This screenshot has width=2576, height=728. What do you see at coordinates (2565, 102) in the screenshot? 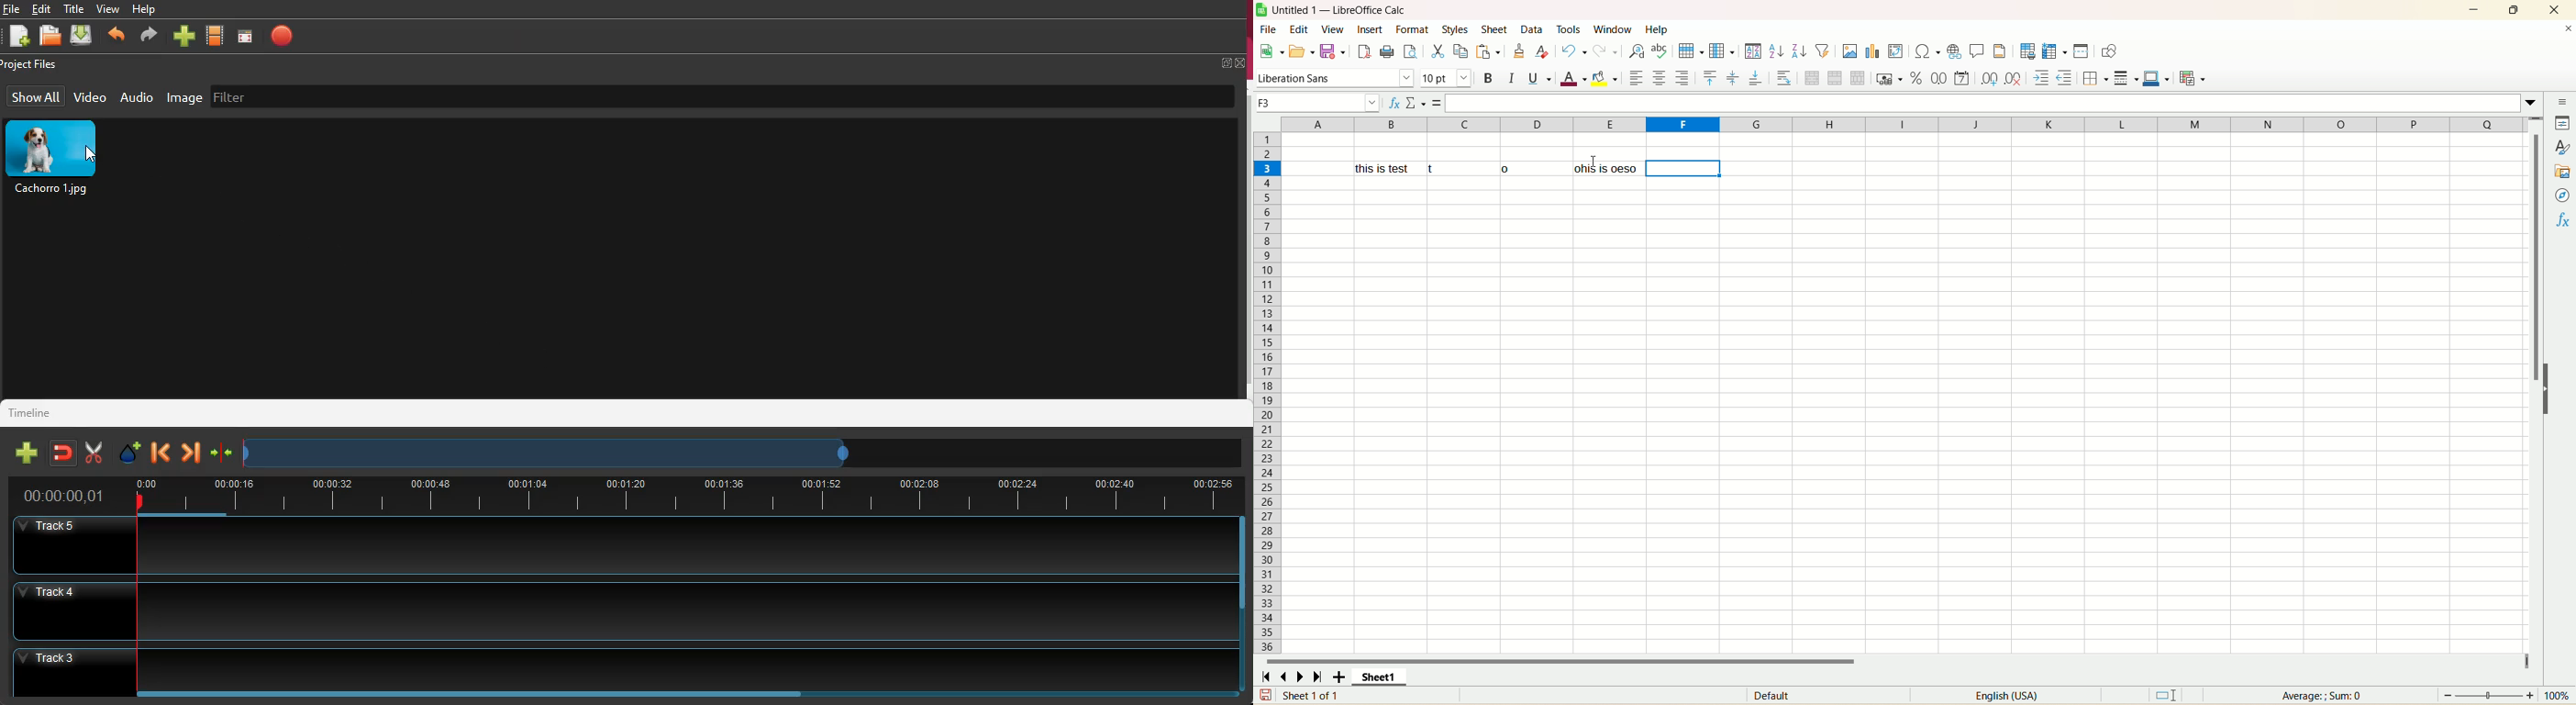
I see `sidebar` at bounding box center [2565, 102].